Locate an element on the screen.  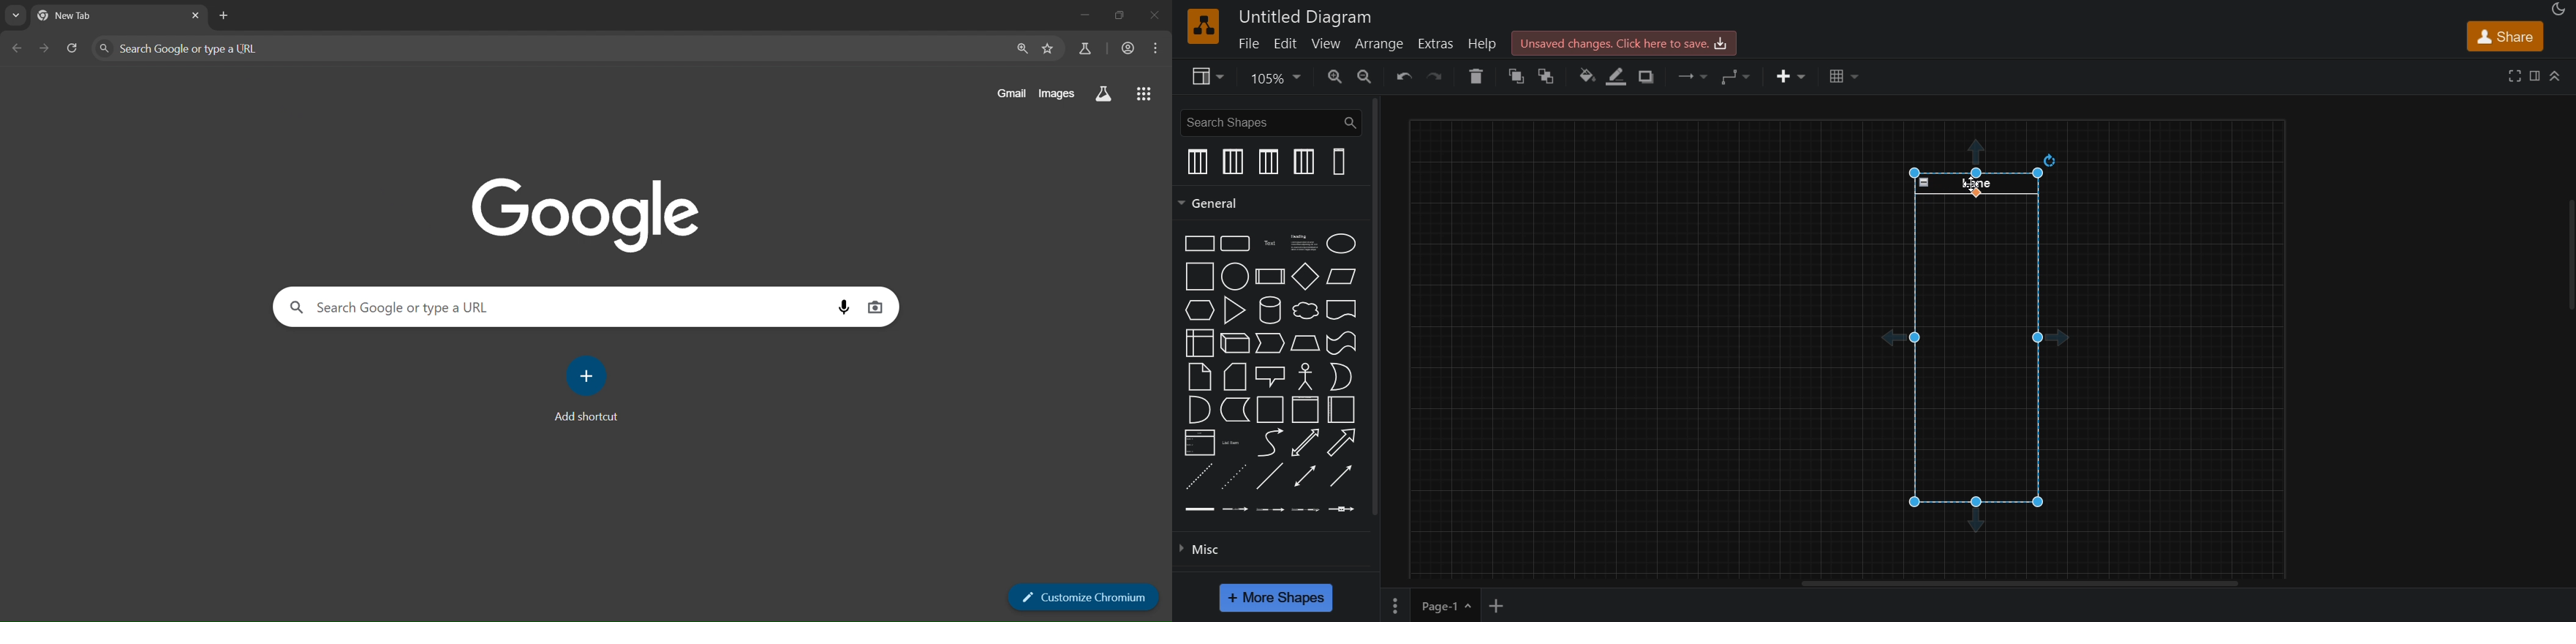
search labs is located at coordinates (1089, 49).